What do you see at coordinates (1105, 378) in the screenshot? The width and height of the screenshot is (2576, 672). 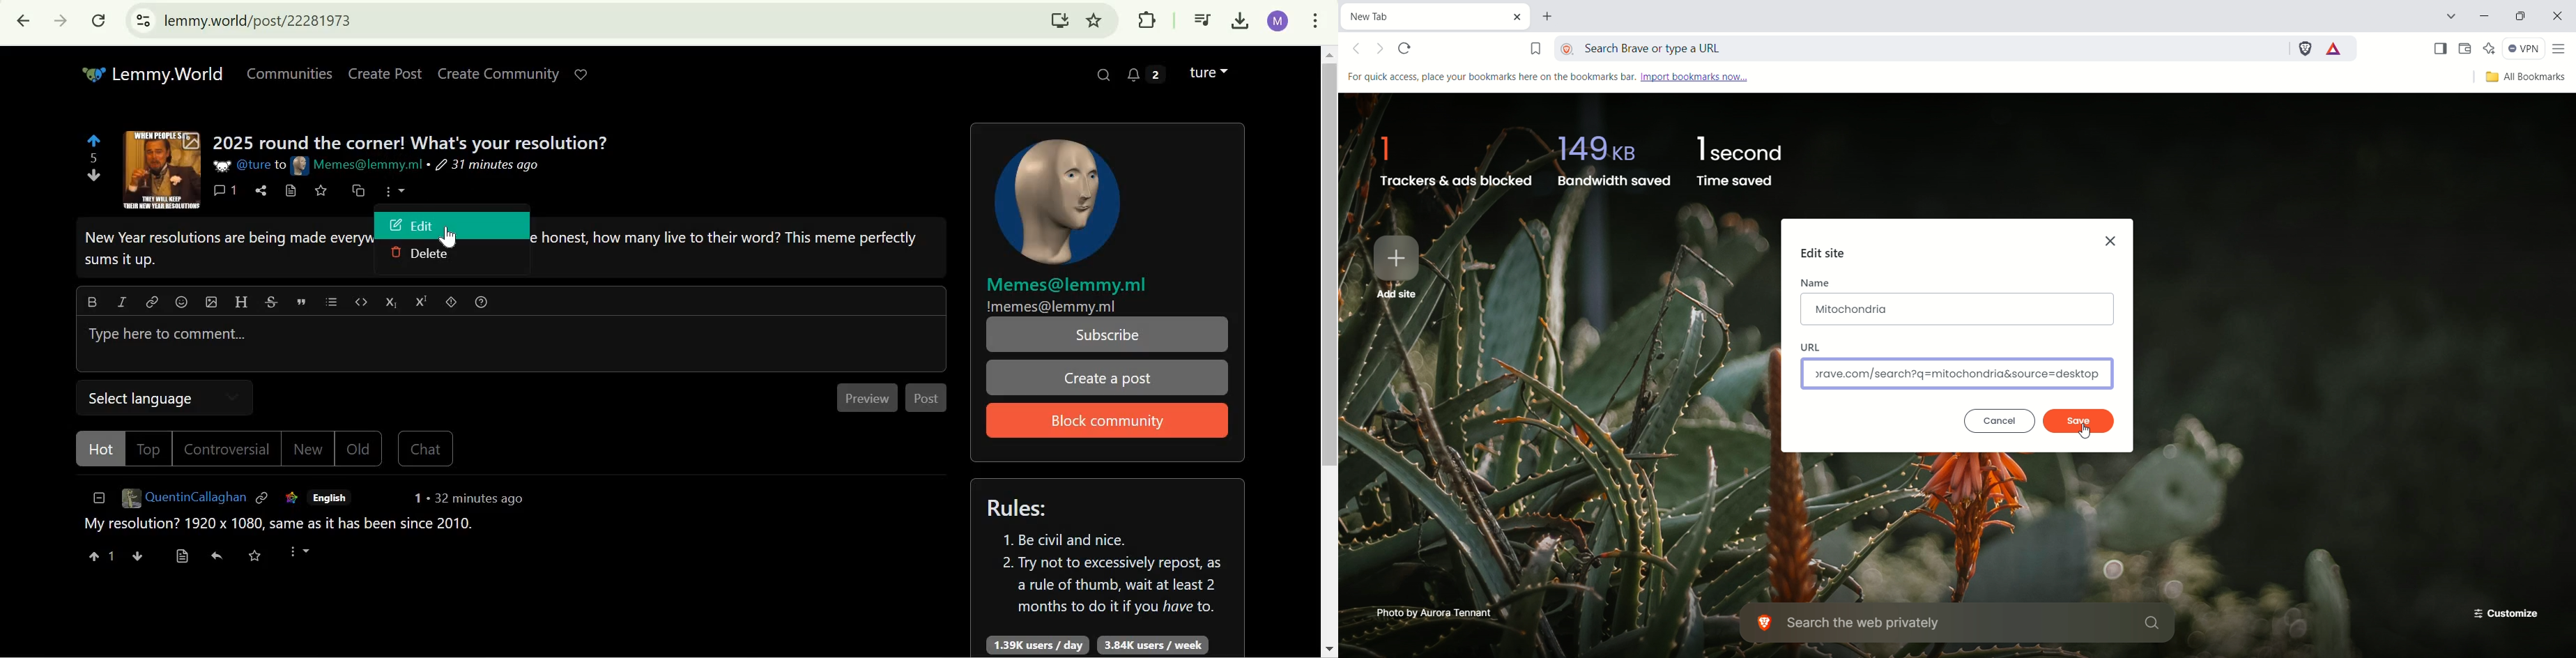 I see `Create a post` at bounding box center [1105, 378].